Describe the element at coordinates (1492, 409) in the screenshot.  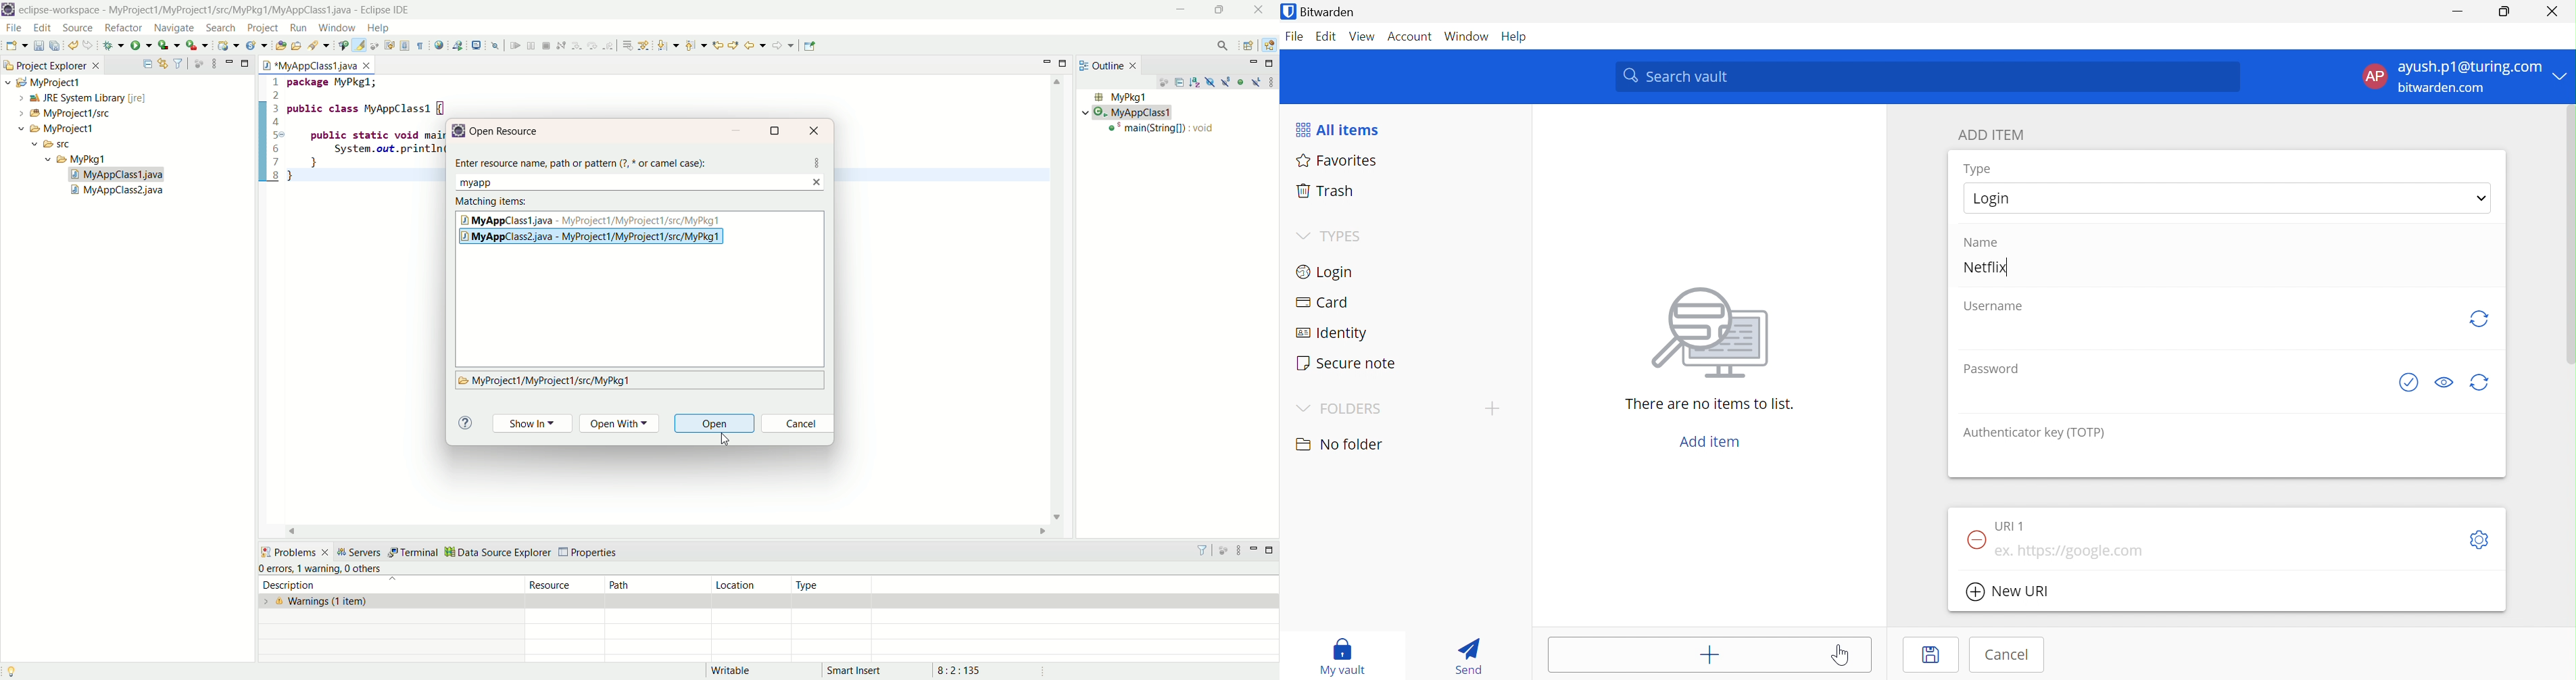
I see `Add folder` at that location.